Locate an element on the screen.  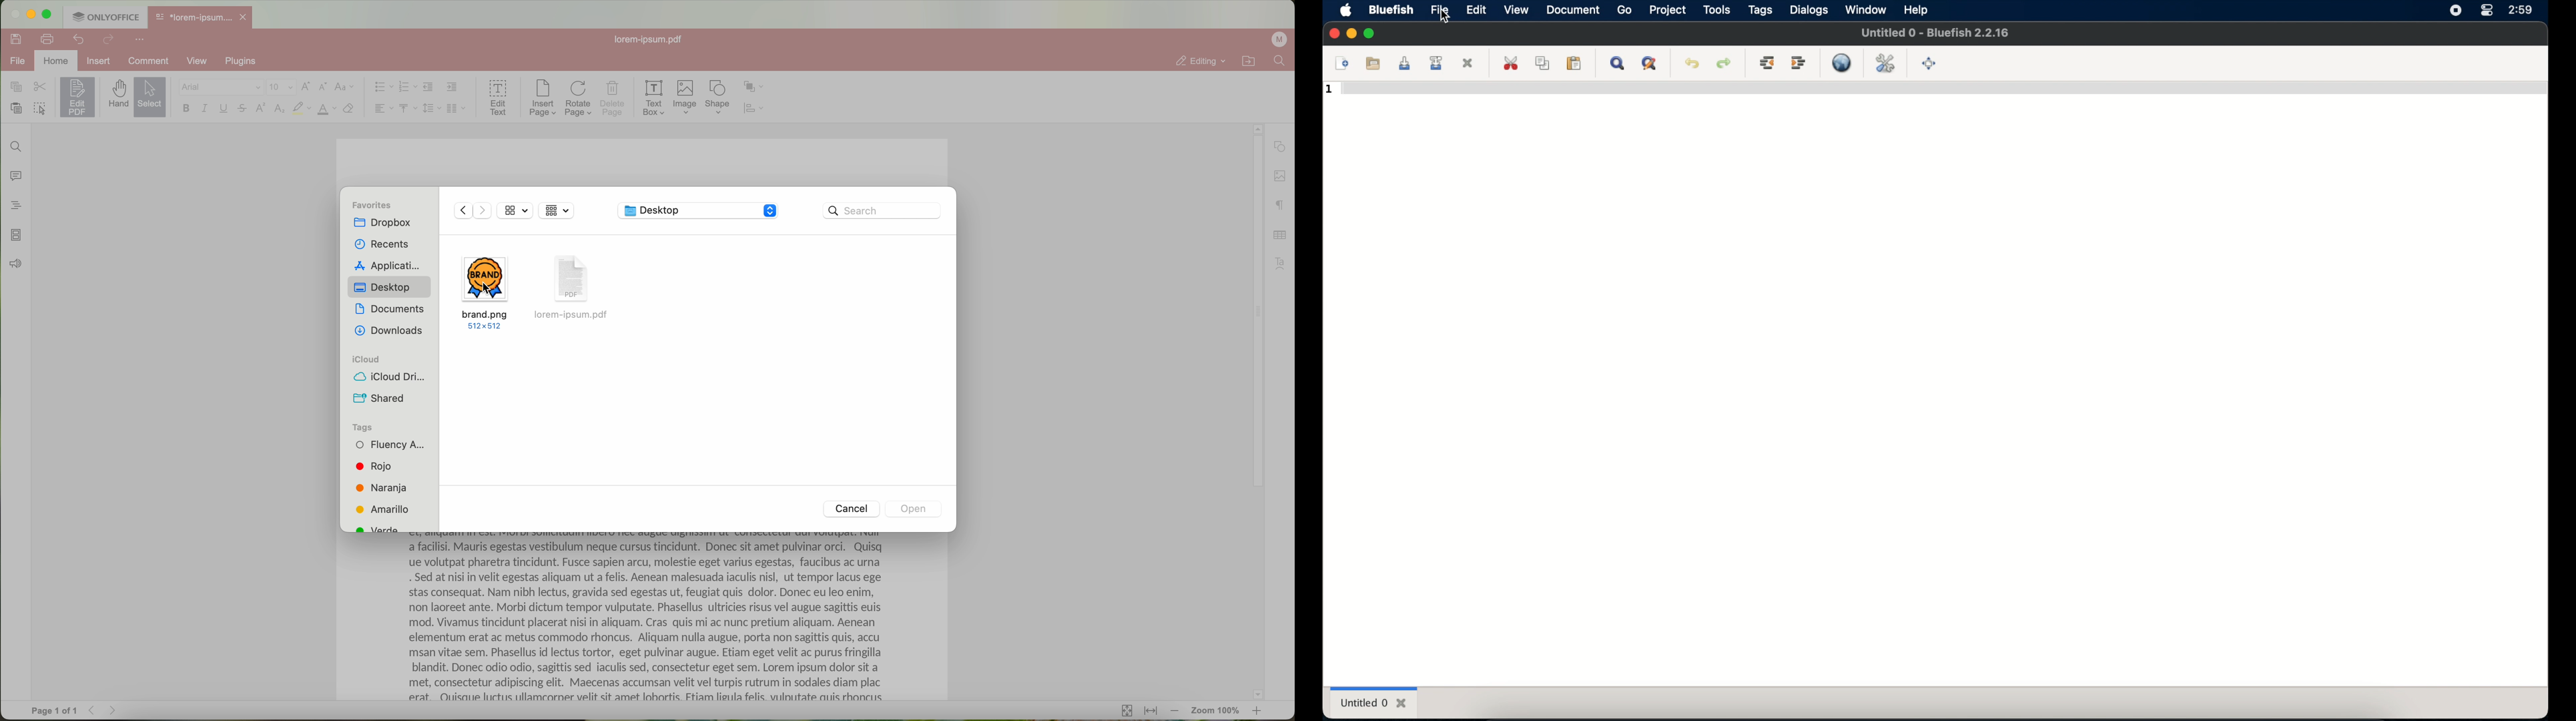
superscript is located at coordinates (262, 108).